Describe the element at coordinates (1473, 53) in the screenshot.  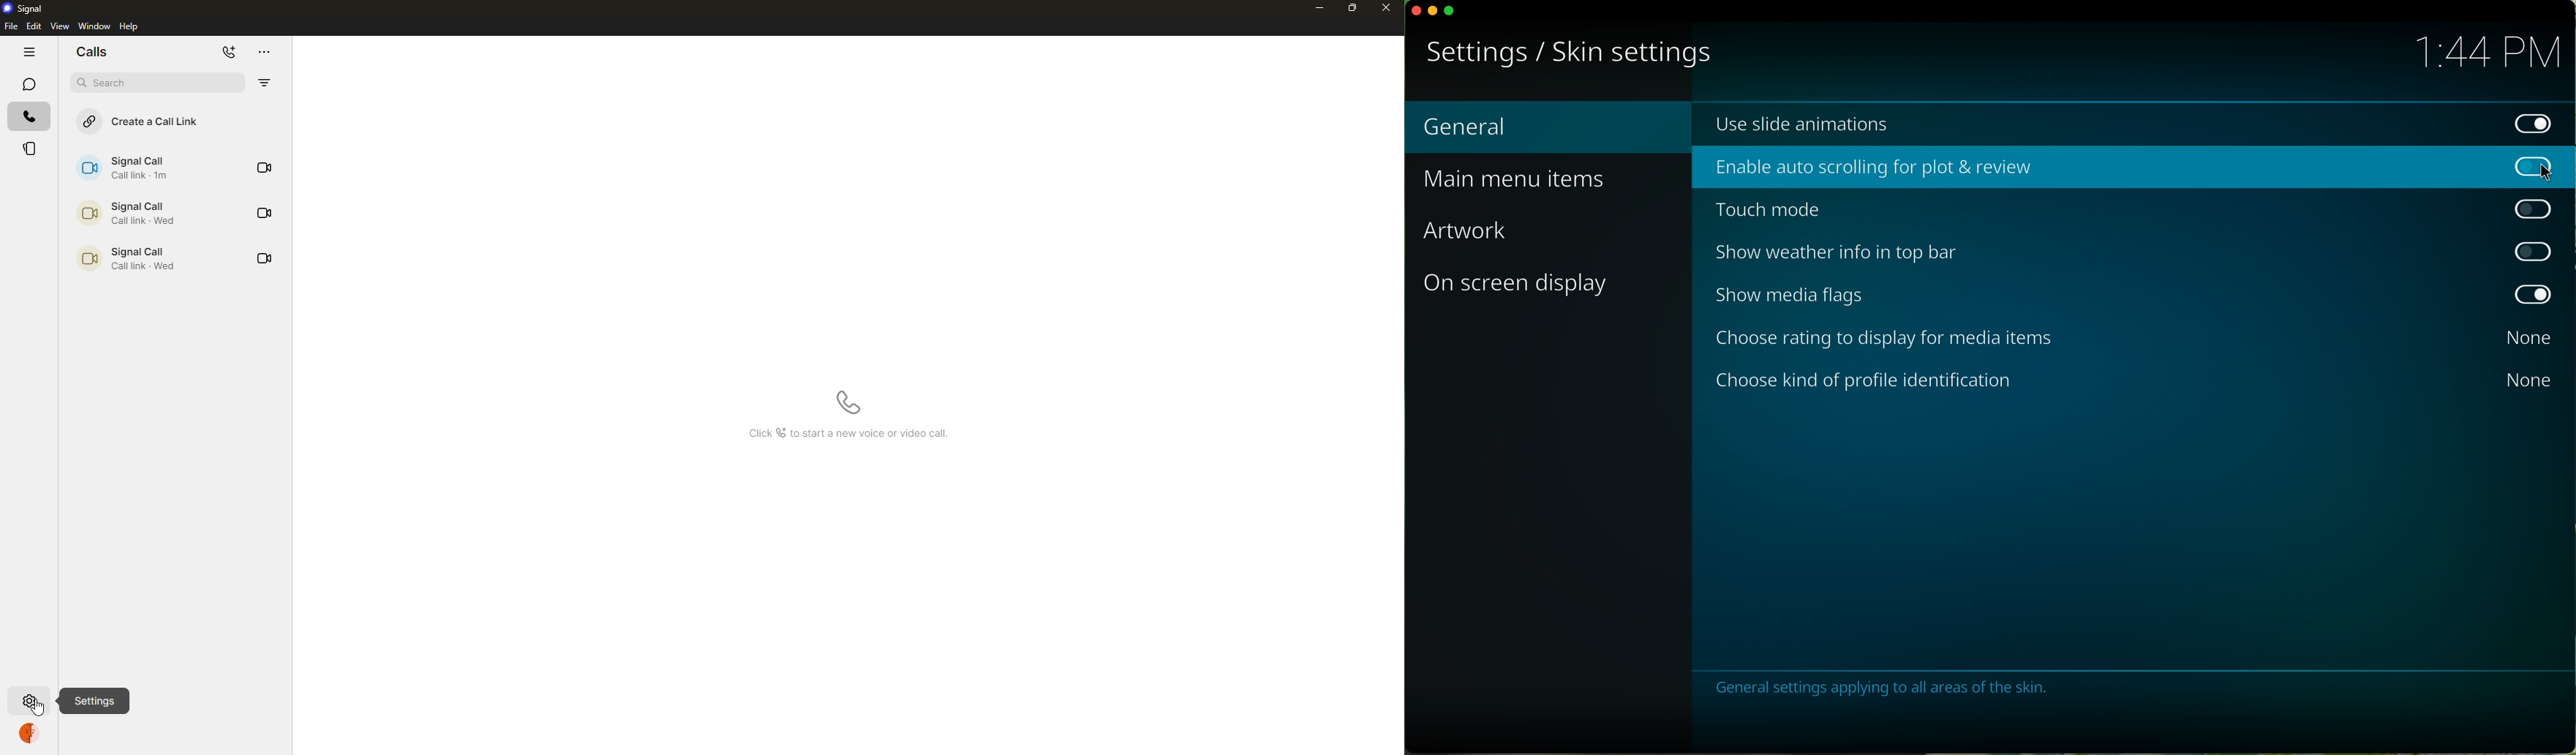
I see `settings` at that location.